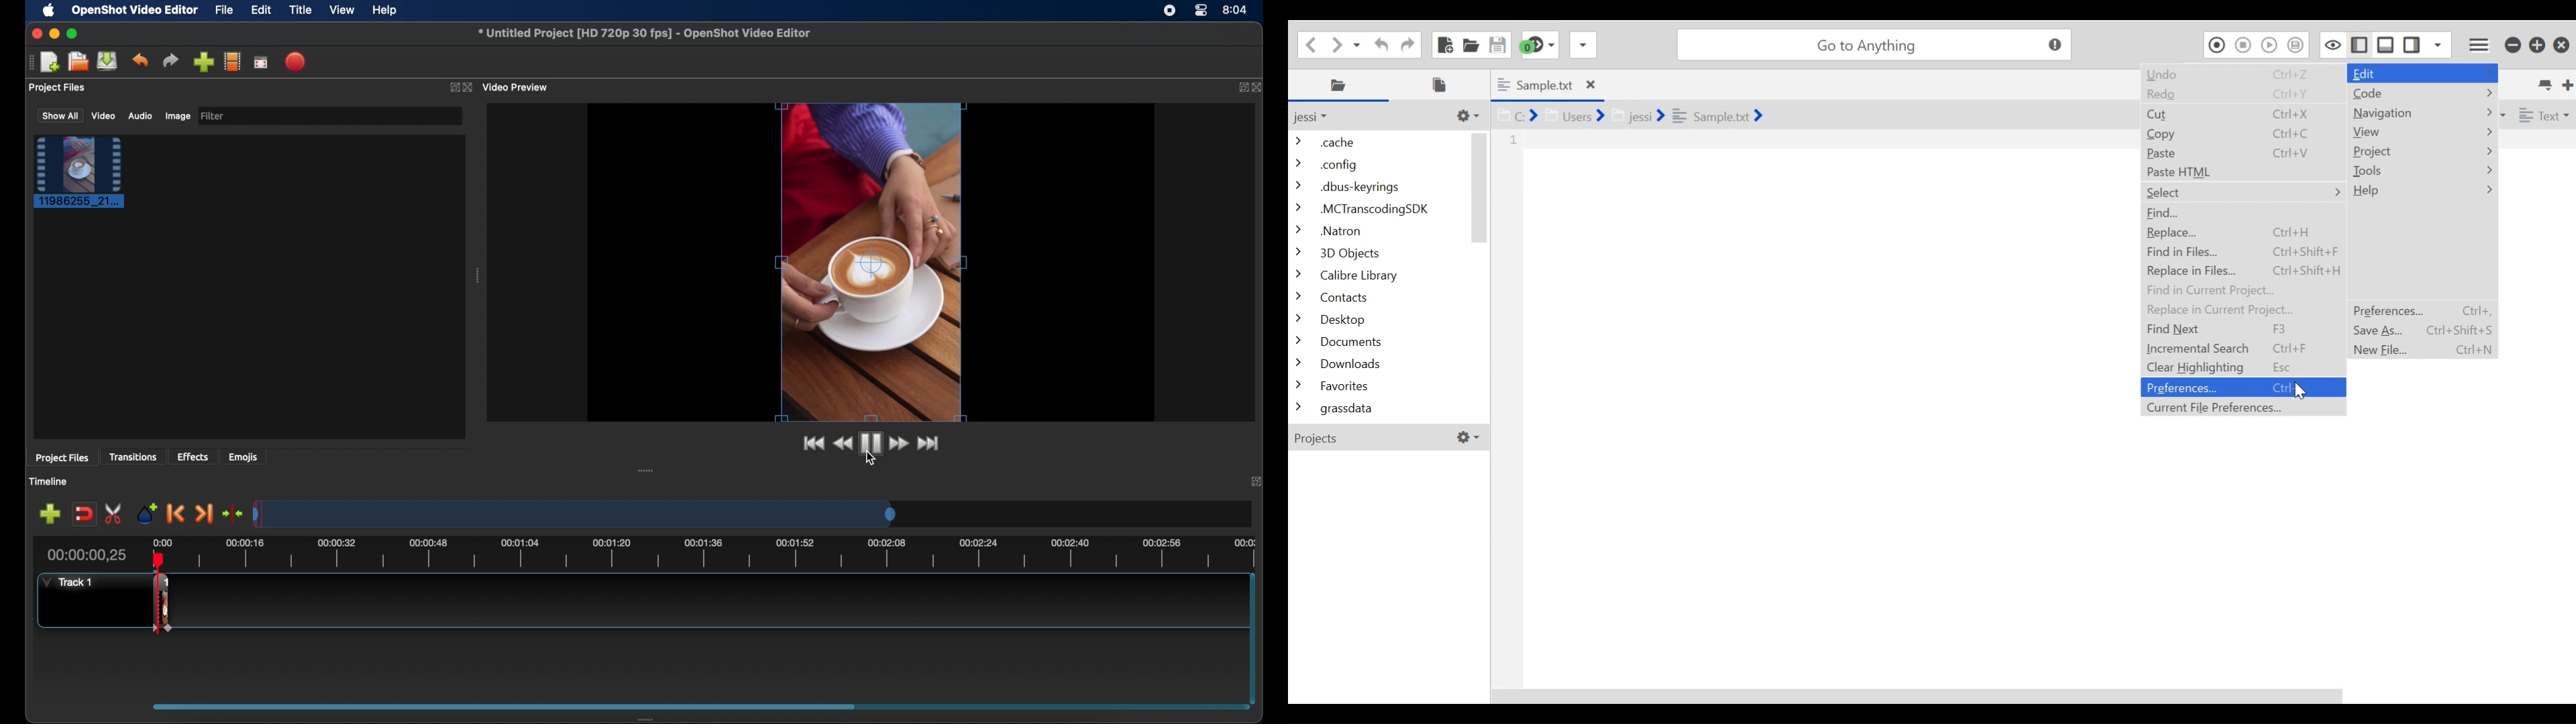 The width and height of the screenshot is (2576, 728). Describe the element at coordinates (1236, 9) in the screenshot. I see `time` at that location.